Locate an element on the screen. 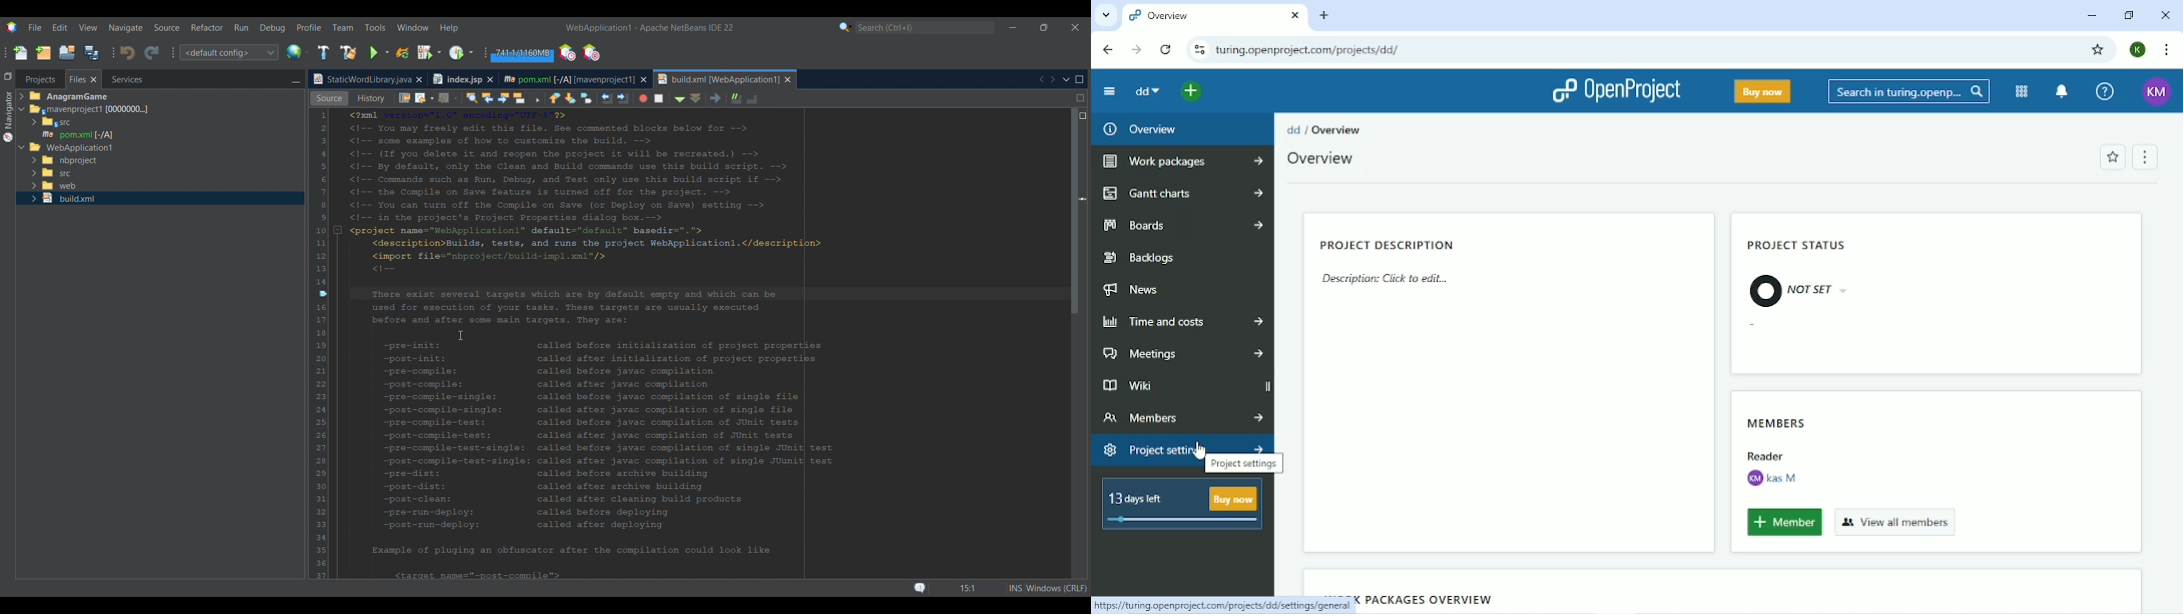 The height and width of the screenshot is (616, 2184). Members is located at coordinates (1780, 423).